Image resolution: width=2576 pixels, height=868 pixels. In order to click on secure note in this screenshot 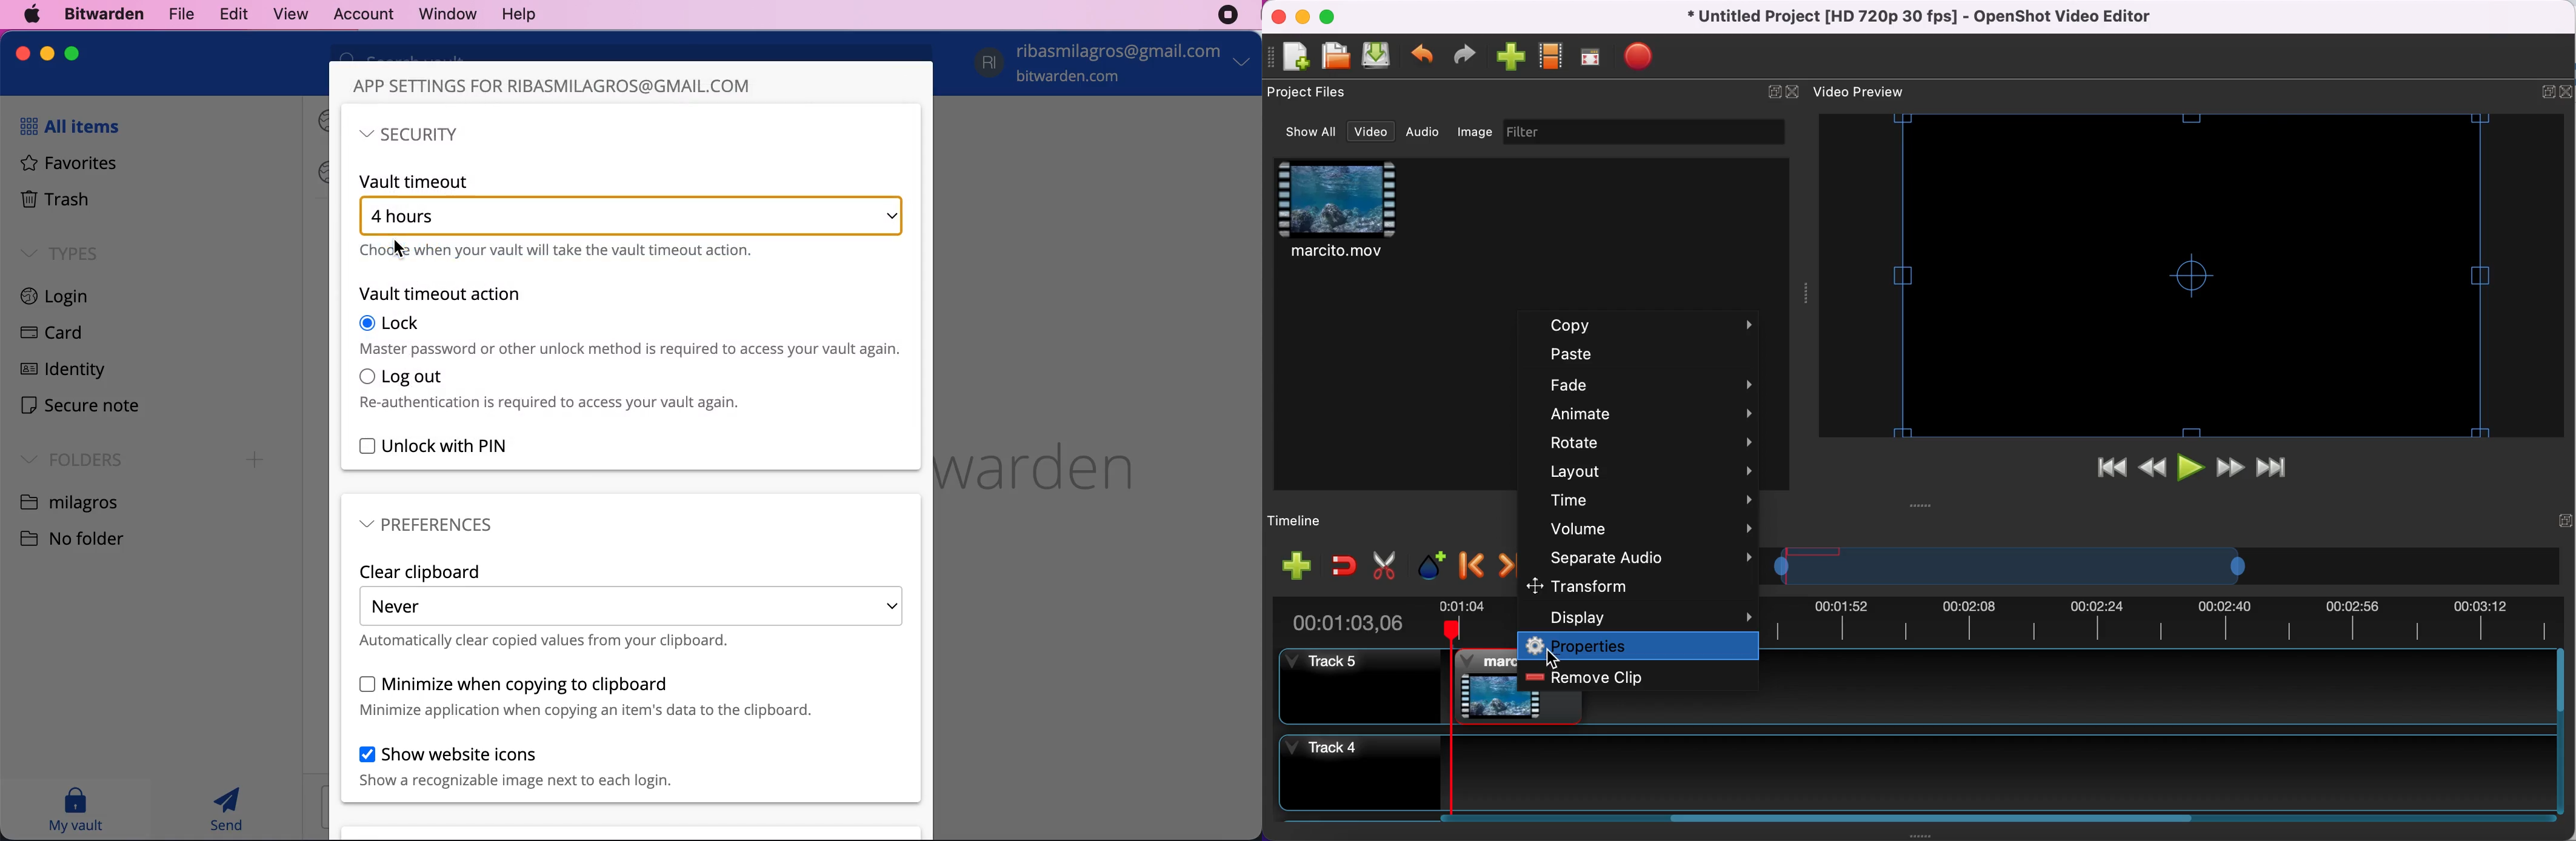, I will do `click(79, 407)`.